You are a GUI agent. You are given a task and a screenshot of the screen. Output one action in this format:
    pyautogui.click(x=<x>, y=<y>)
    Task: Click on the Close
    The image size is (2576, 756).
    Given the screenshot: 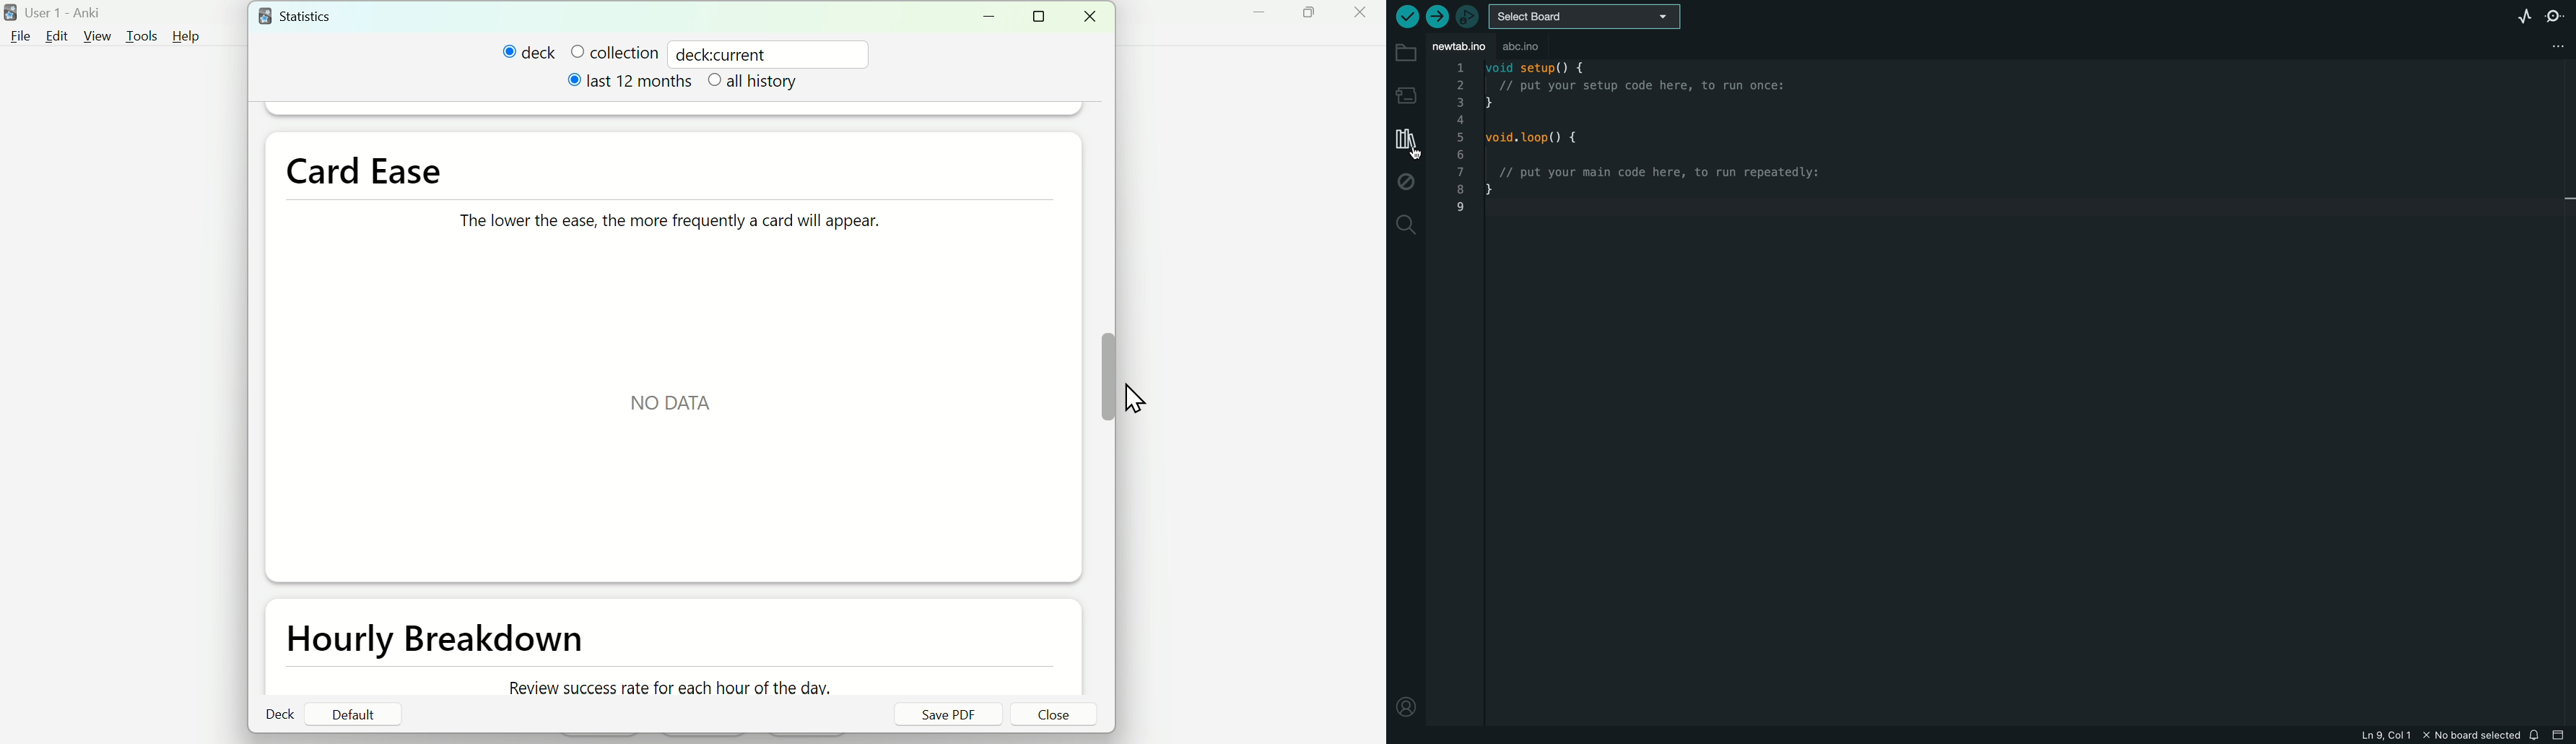 What is the action you would take?
    pyautogui.click(x=1095, y=17)
    